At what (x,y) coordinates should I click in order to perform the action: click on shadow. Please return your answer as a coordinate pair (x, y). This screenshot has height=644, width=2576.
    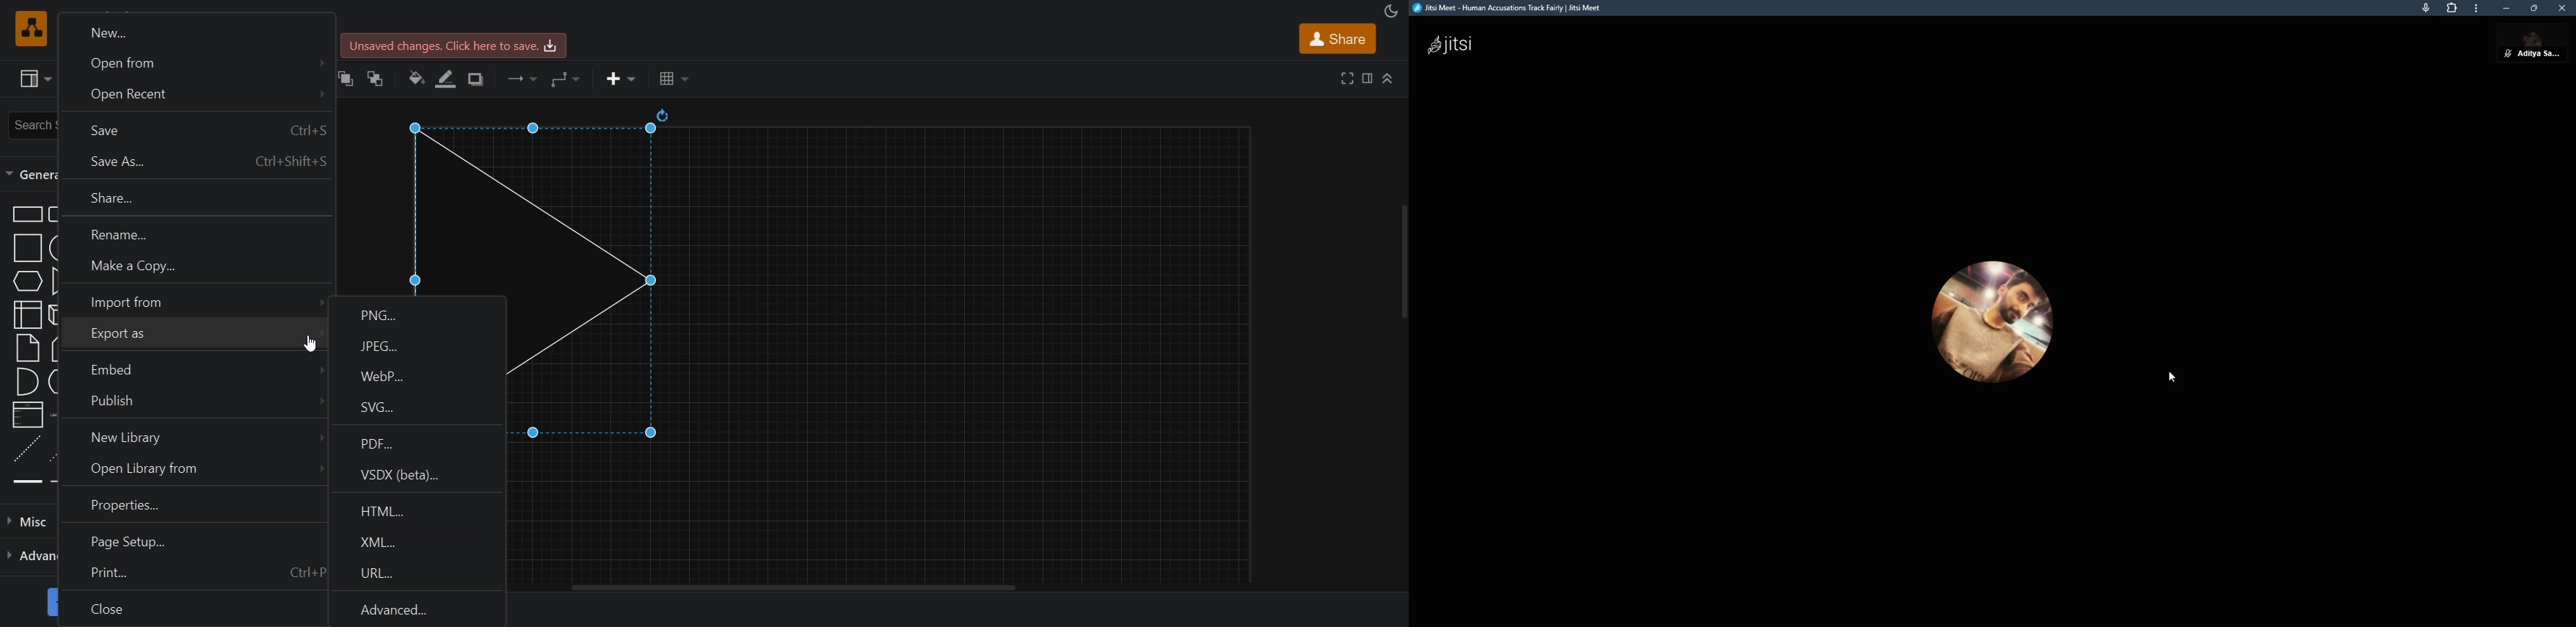
    Looking at the image, I should click on (478, 80).